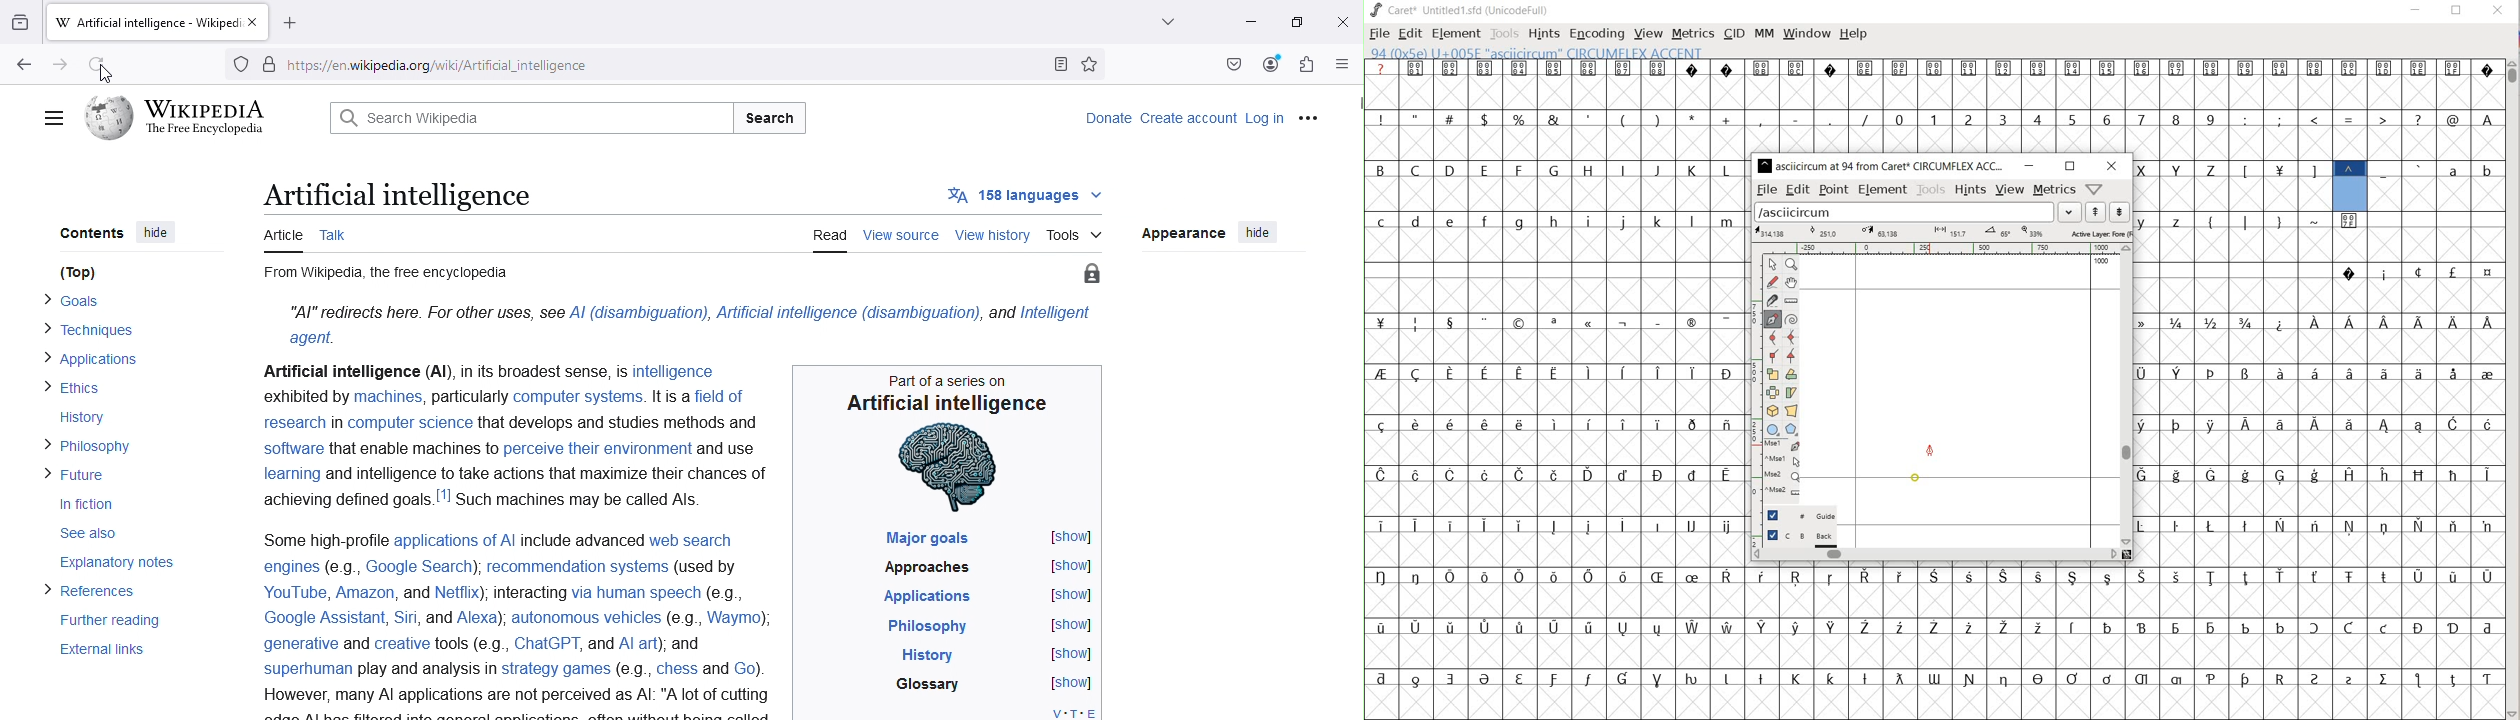 The height and width of the screenshot is (728, 2520). Describe the element at coordinates (296, 647) in the screenshot. I see `generative` at that location.